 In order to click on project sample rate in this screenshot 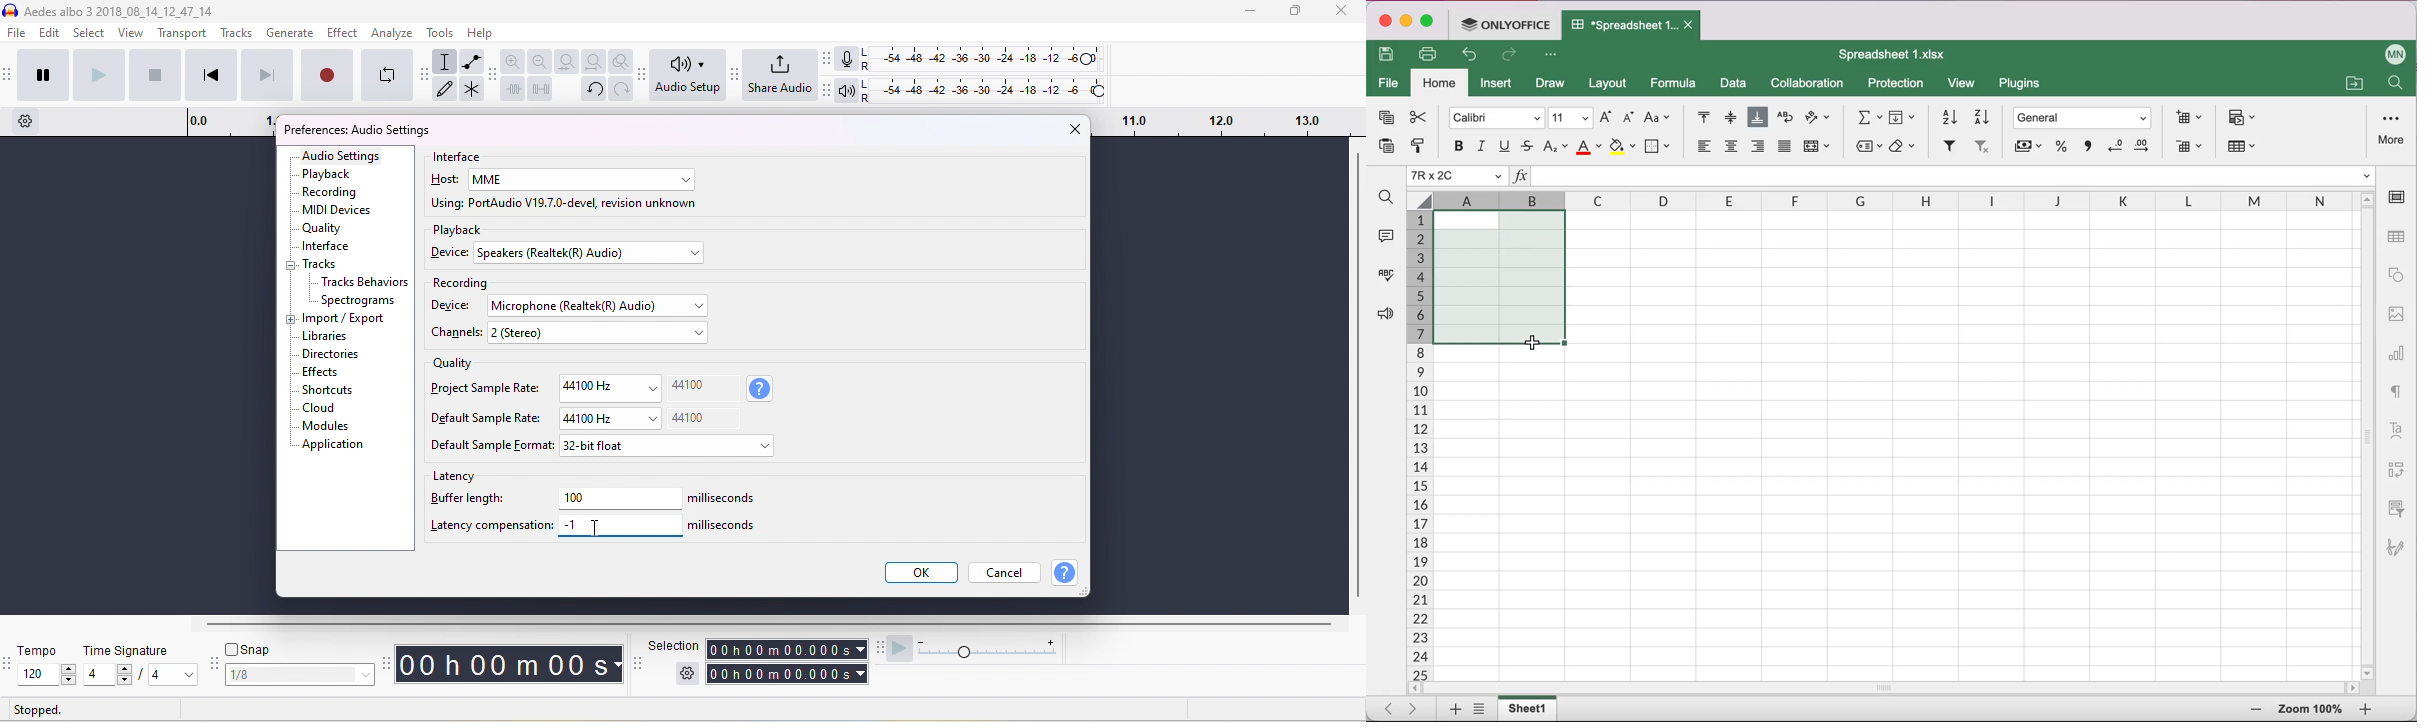, I will do `click(487, 387)`.